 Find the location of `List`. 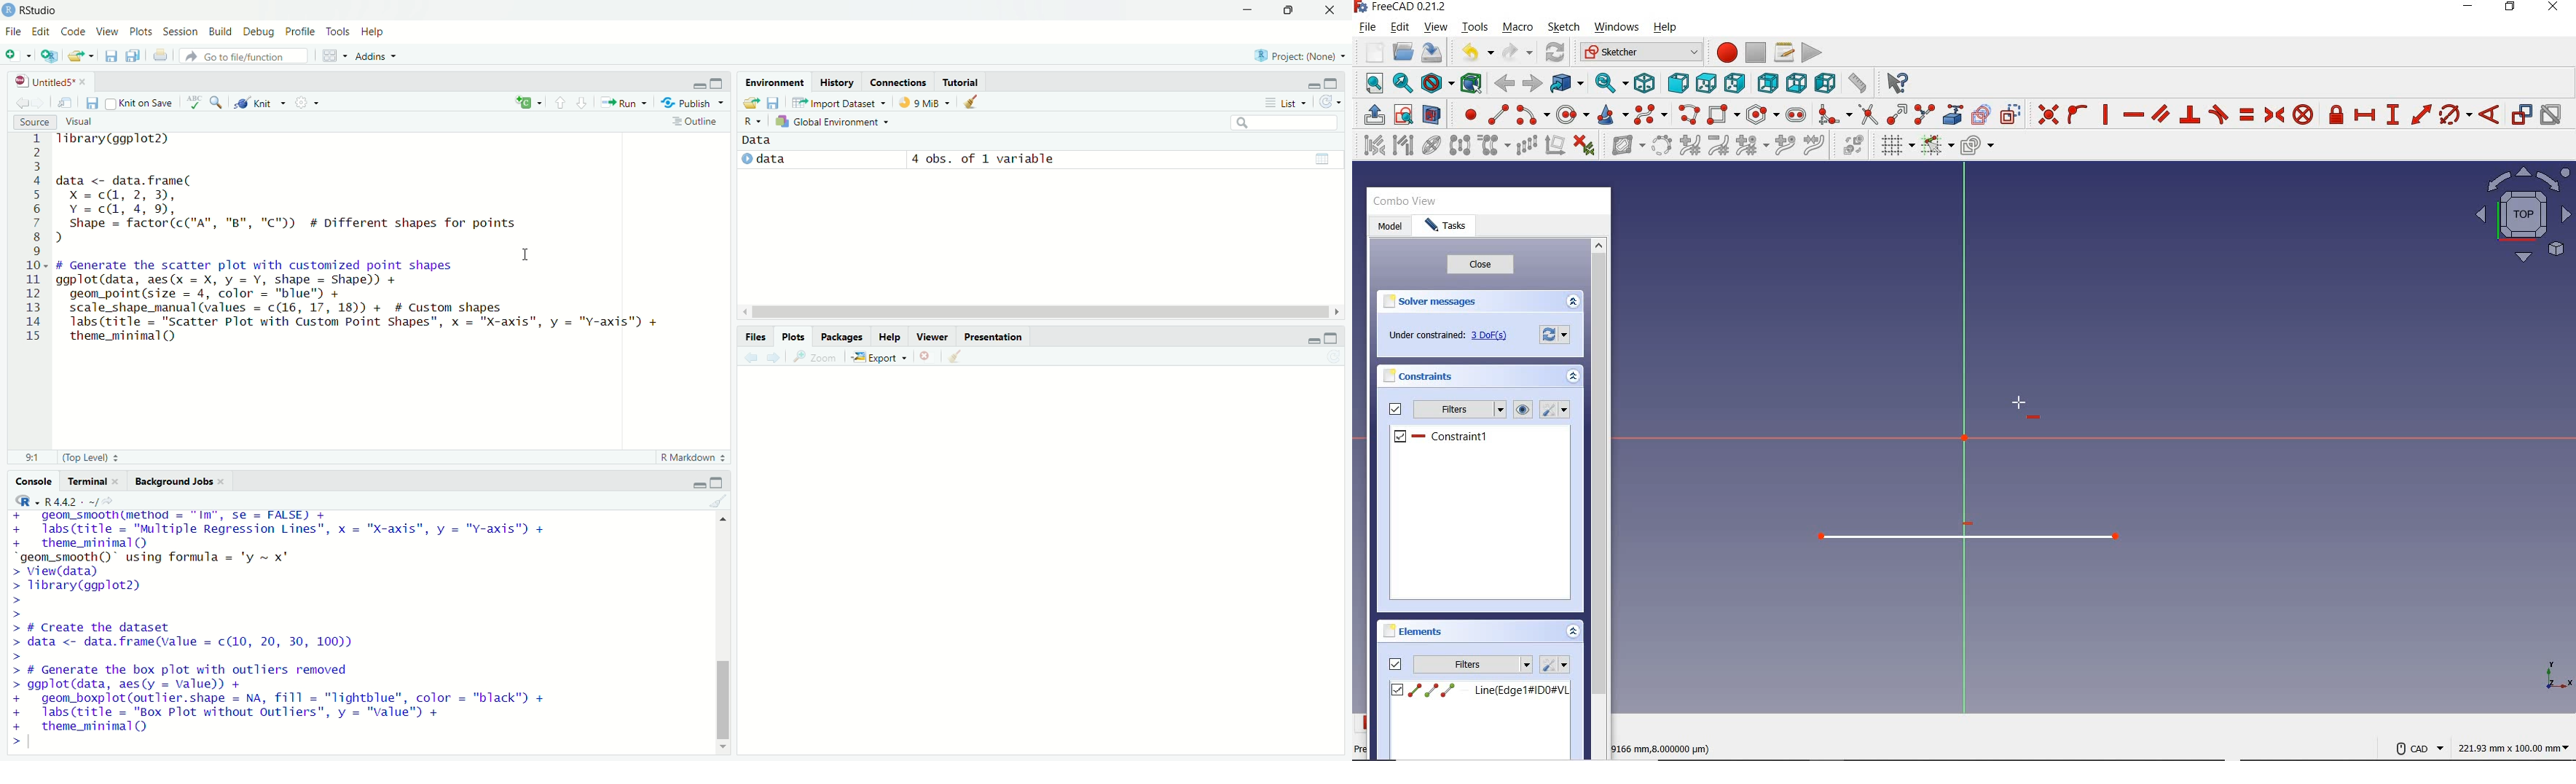

List is located at coordinates (1284, 101).